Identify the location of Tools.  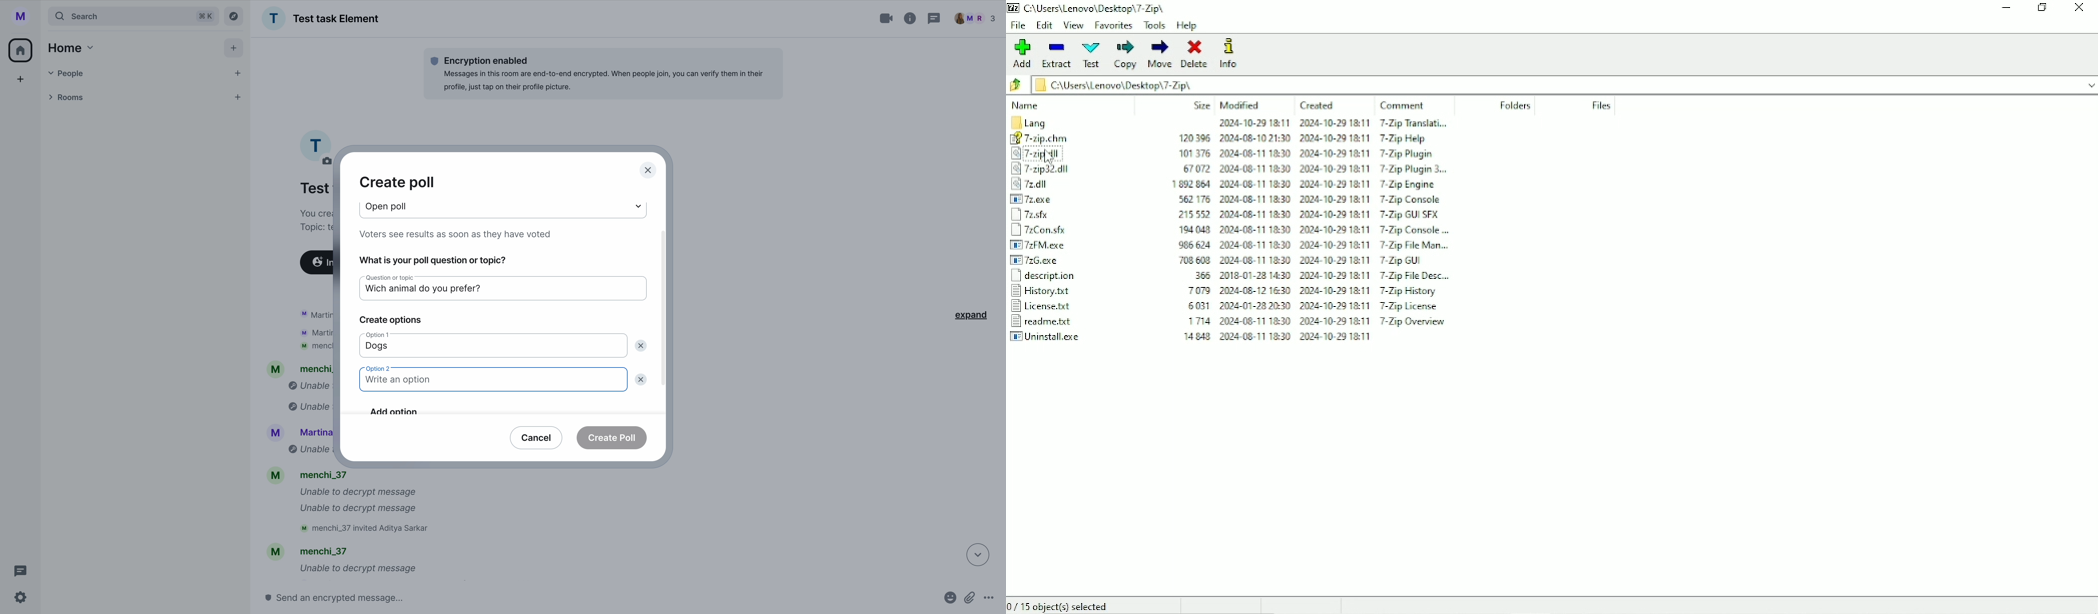
(1155, 25).